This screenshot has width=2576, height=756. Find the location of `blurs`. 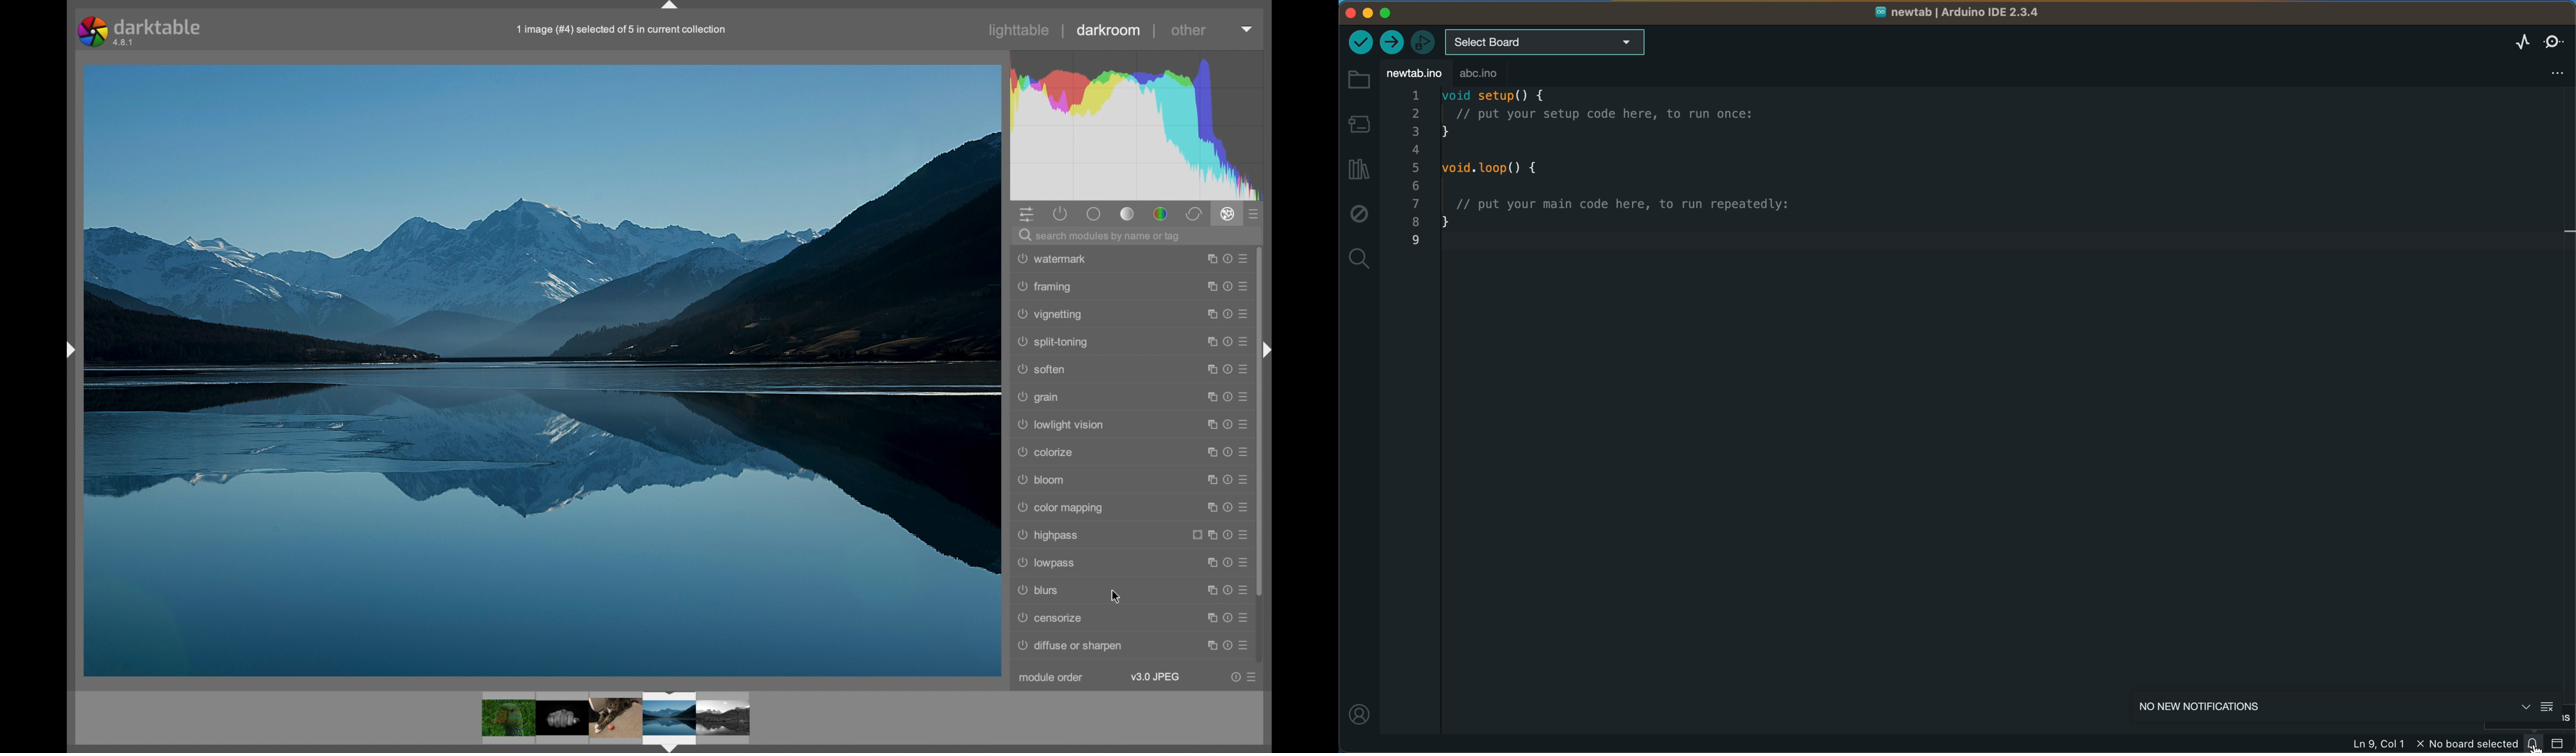

blurs is located at coordinates (1040, 590).